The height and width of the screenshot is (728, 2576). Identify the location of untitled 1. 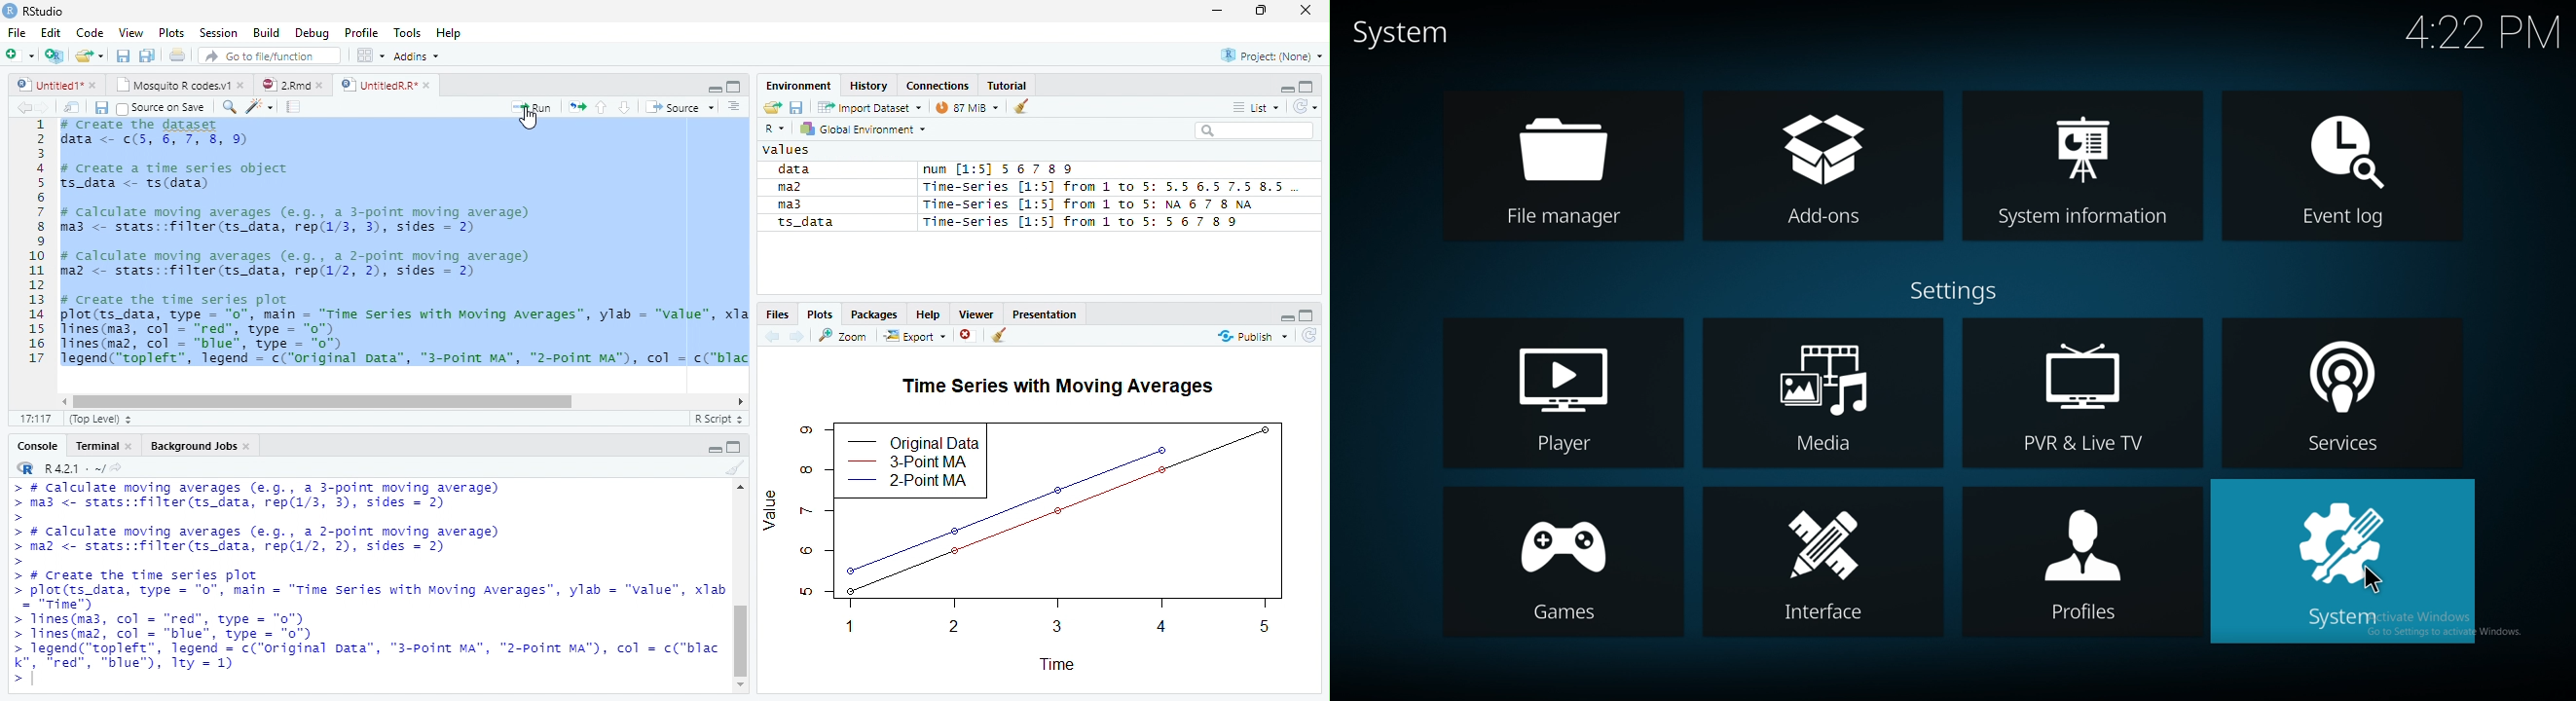
(45, 84).